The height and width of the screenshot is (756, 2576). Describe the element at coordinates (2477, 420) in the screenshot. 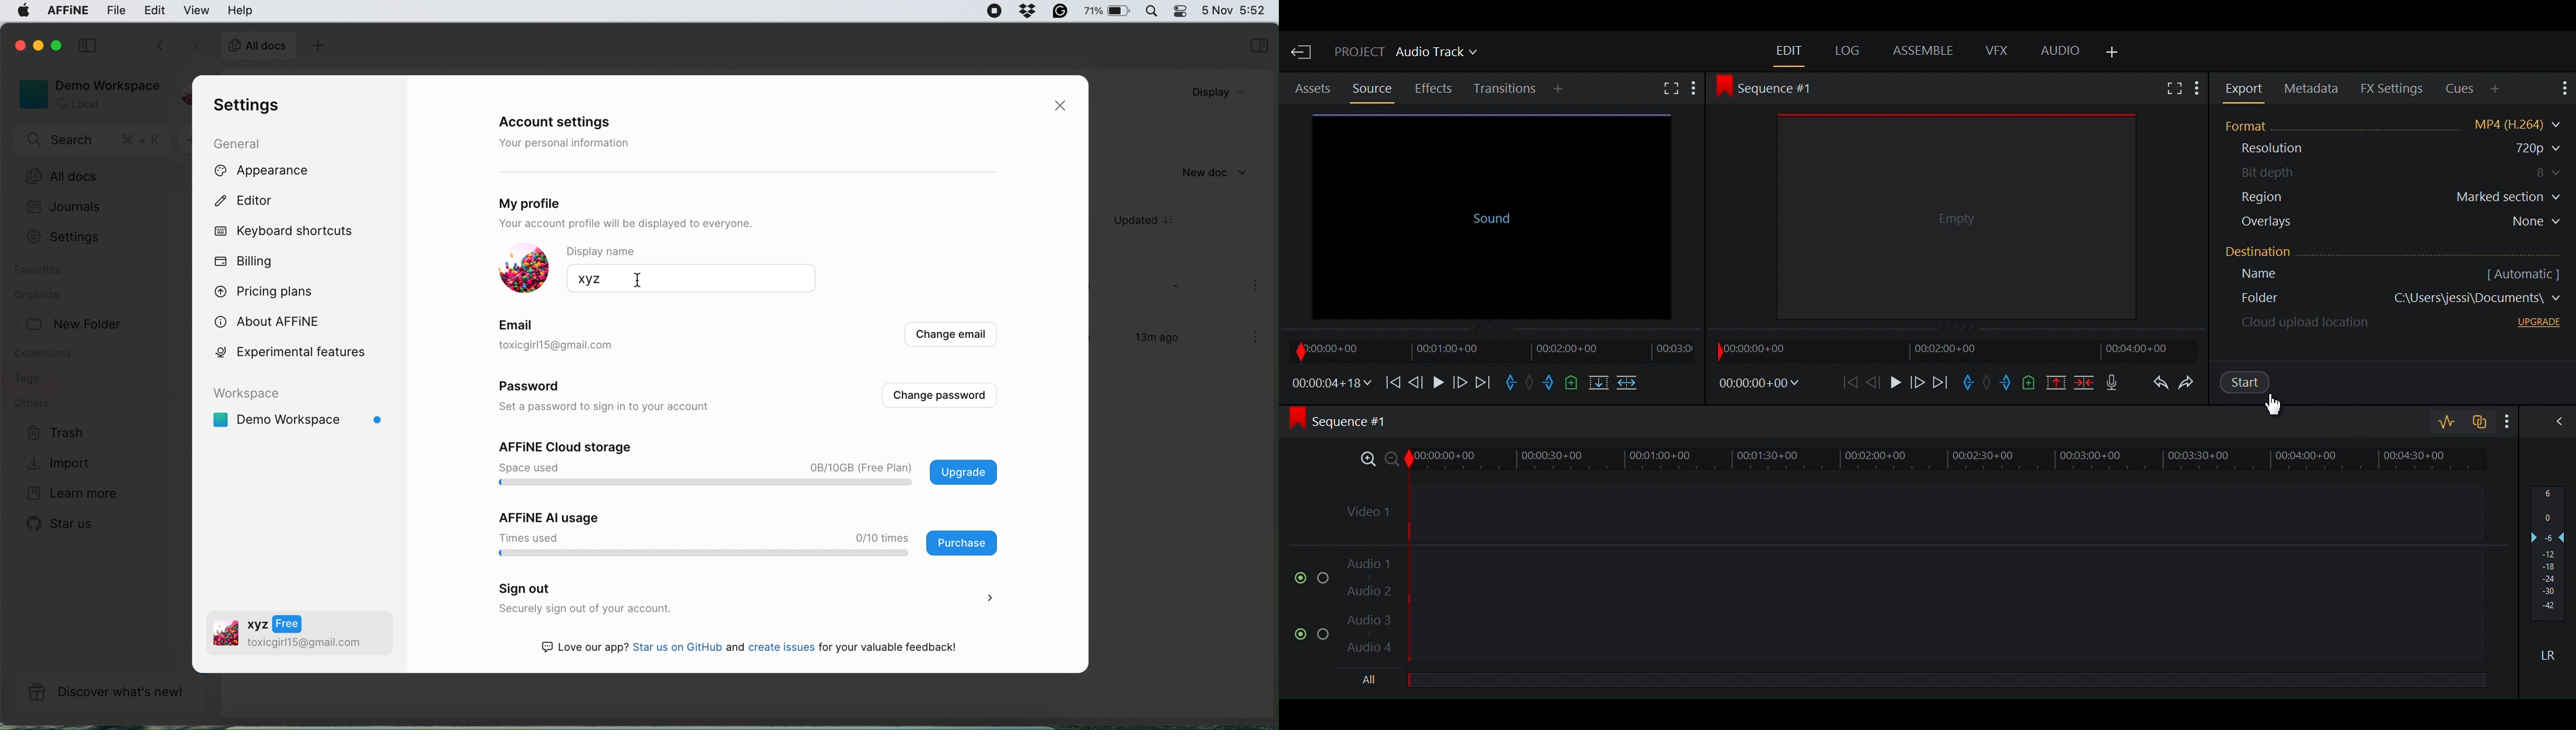

I see `Toggle audio track sync` at that location.